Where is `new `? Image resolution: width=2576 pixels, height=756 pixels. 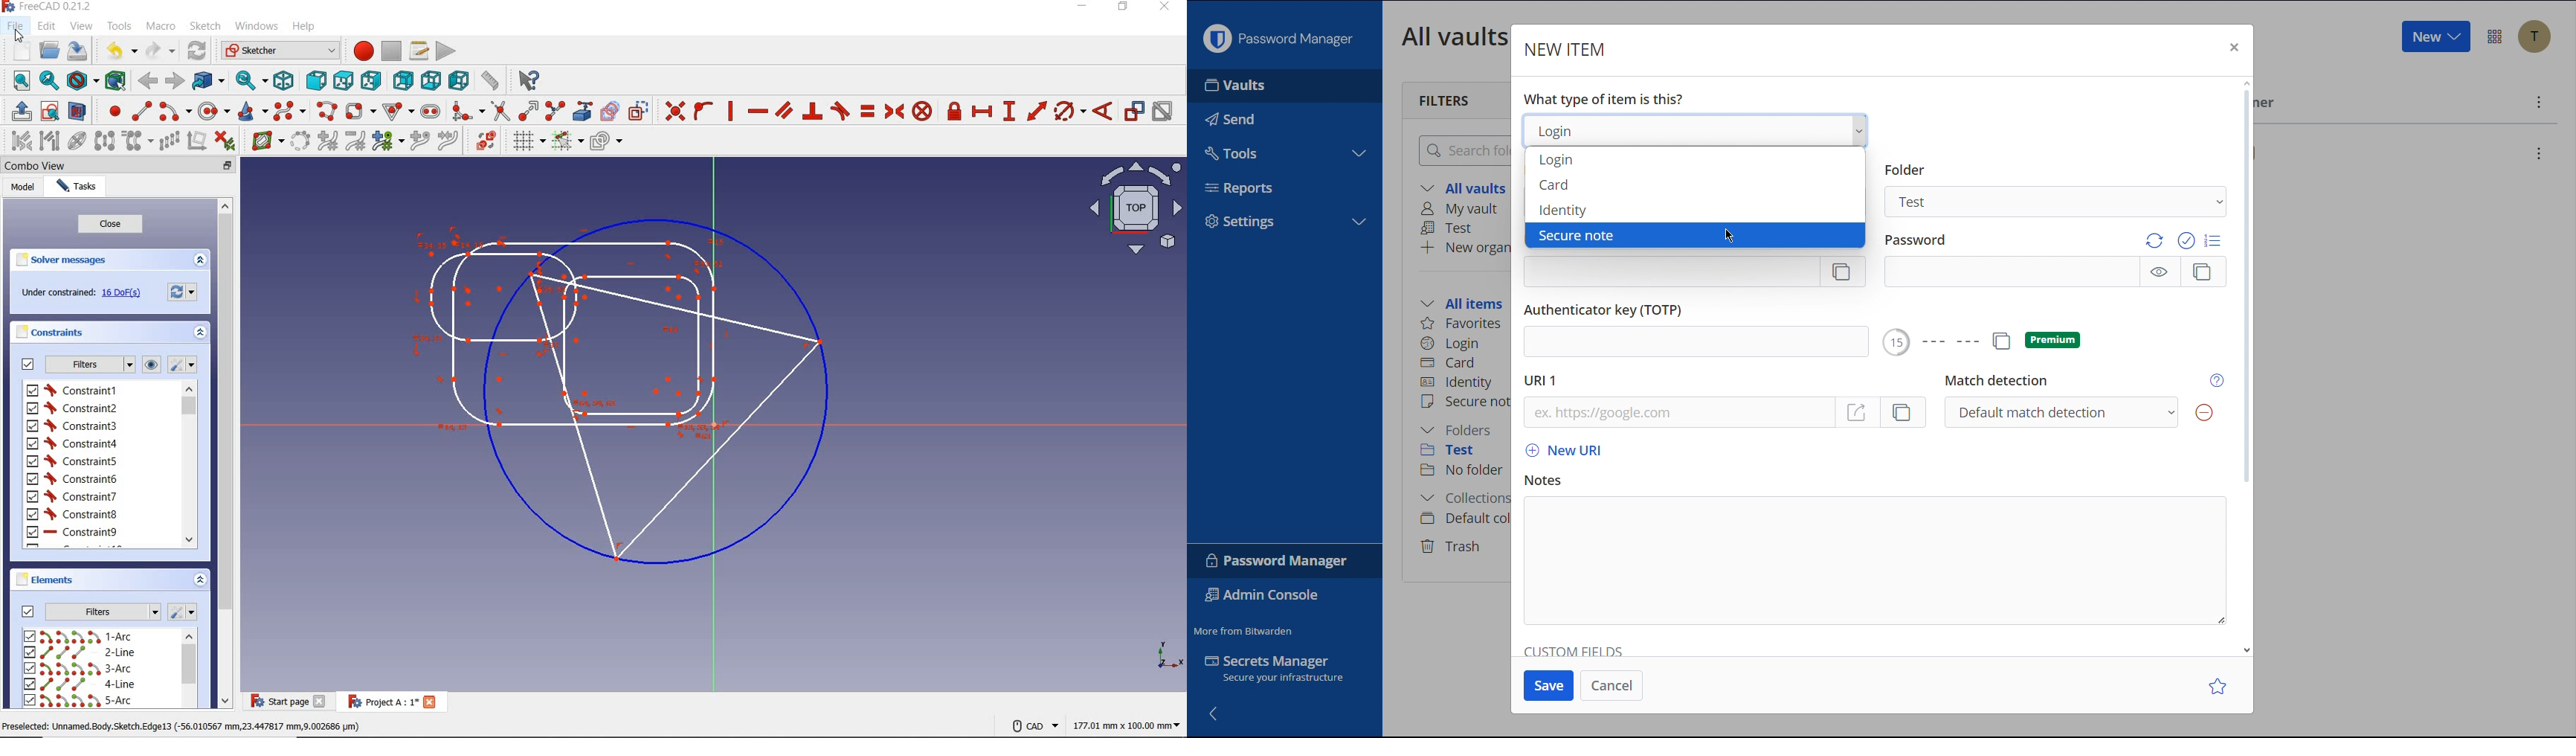
new  is located at coordinates (22, 51).